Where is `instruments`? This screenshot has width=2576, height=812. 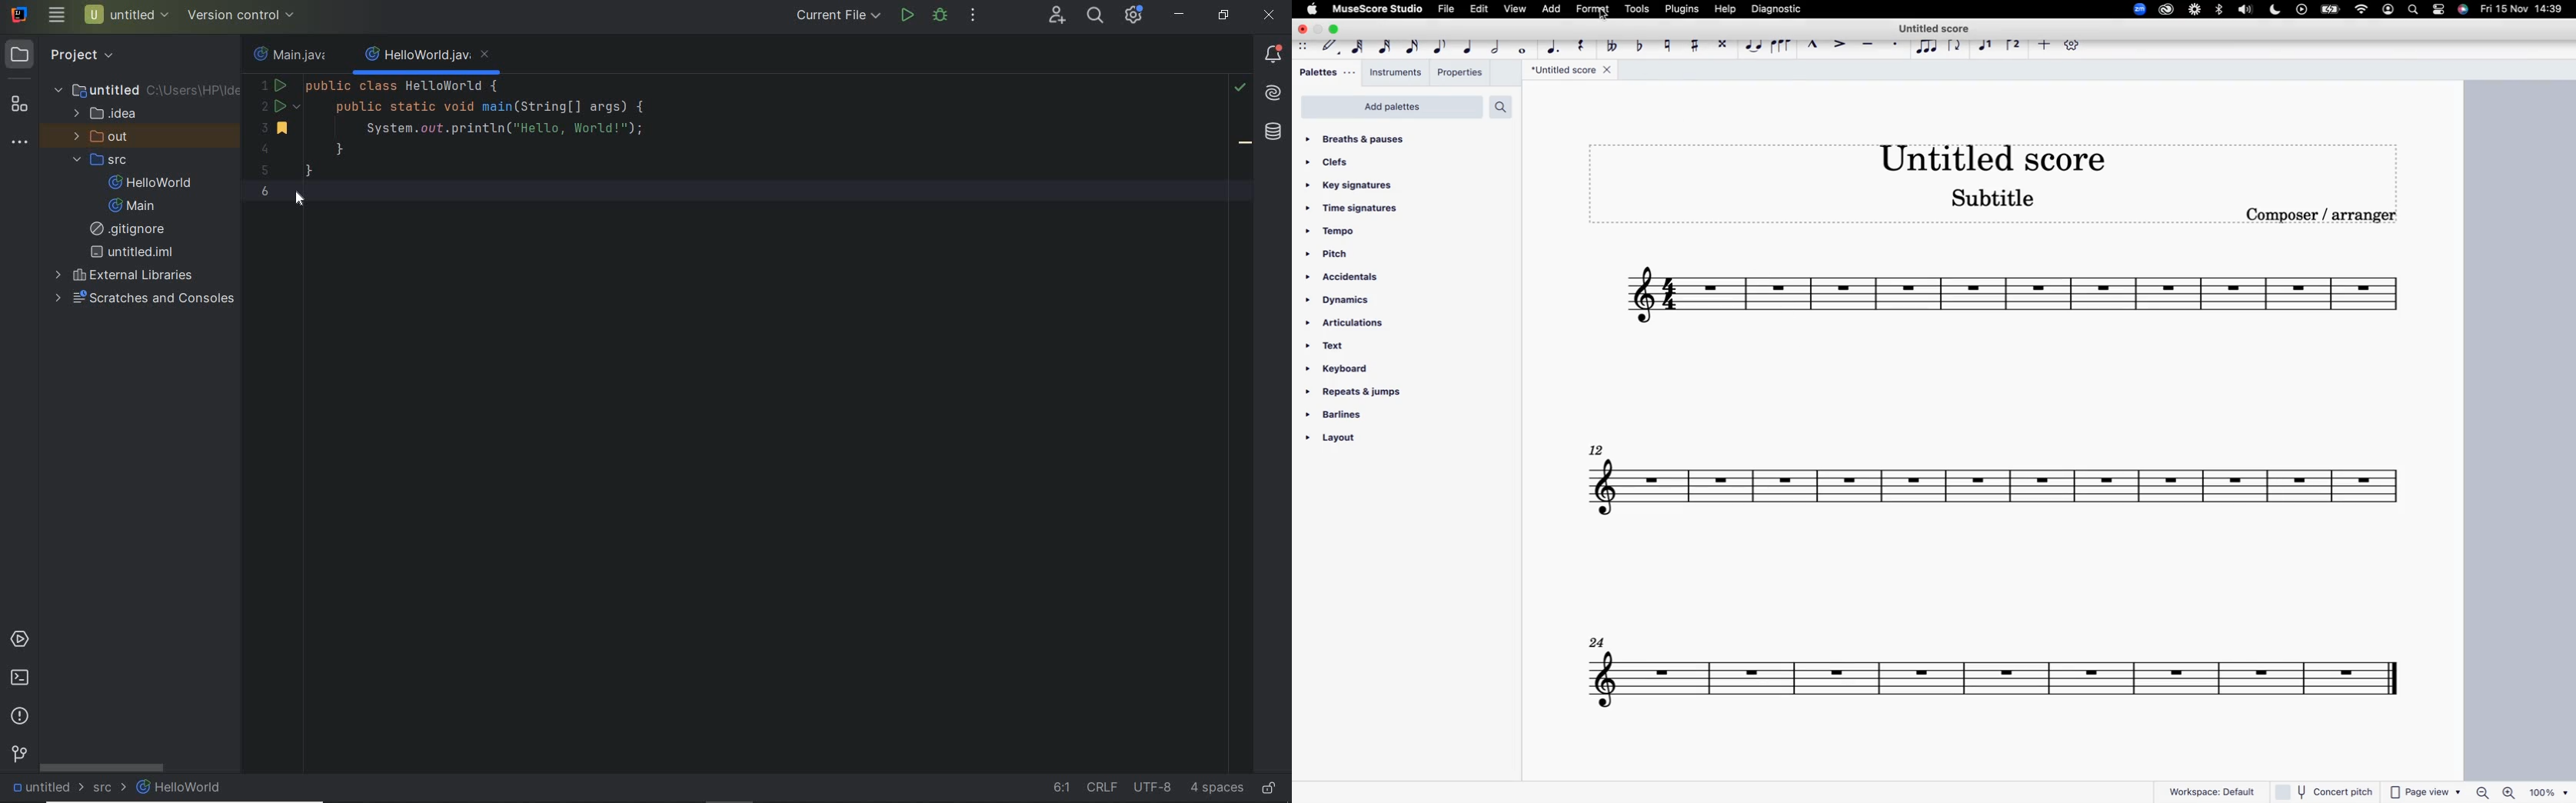
instruments is located at coordinates (1395, 72).